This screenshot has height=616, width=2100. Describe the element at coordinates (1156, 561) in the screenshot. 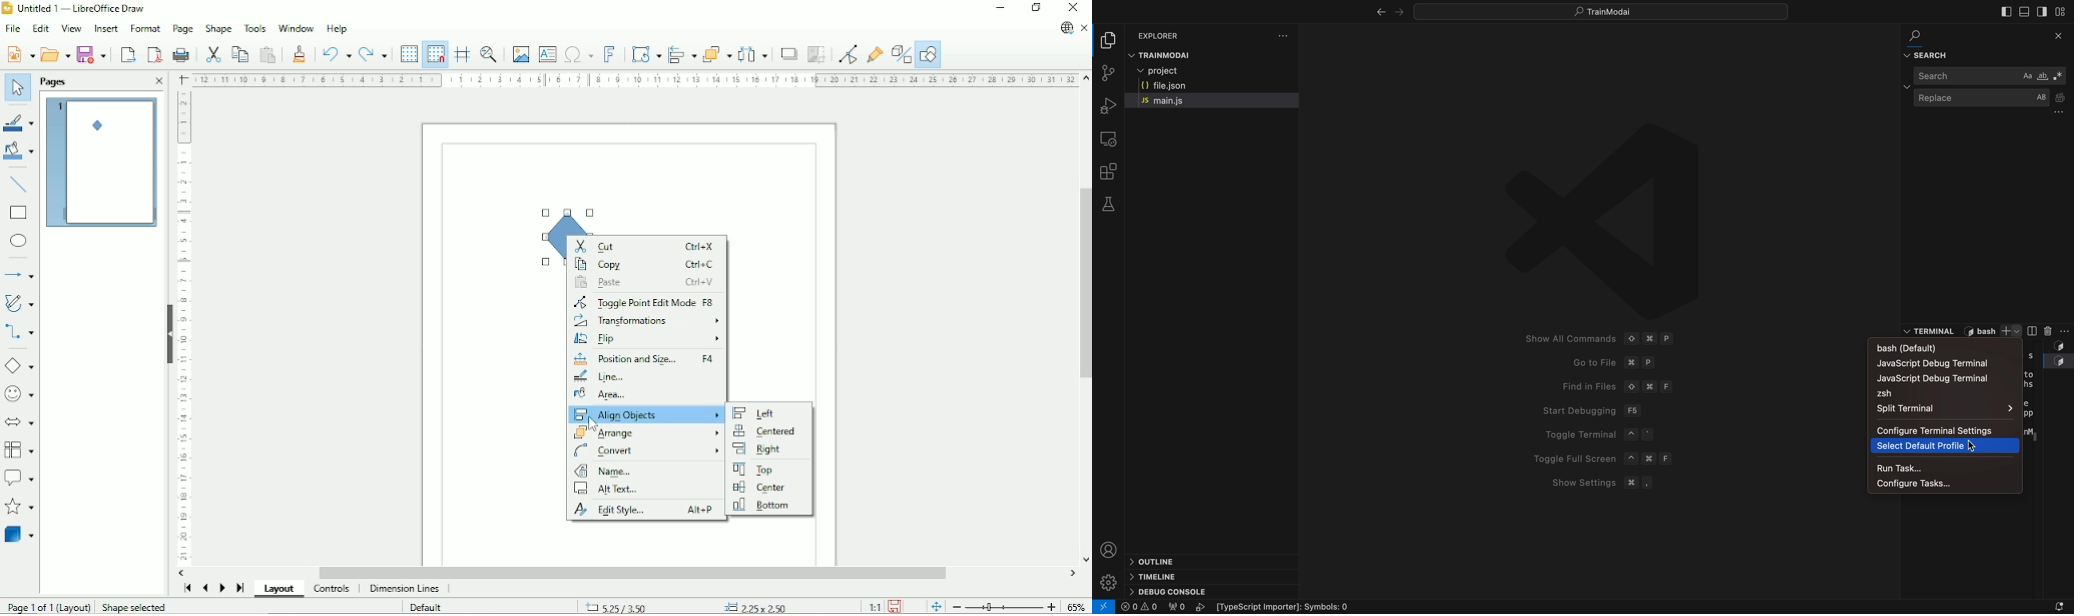

I see `outline` at that location.